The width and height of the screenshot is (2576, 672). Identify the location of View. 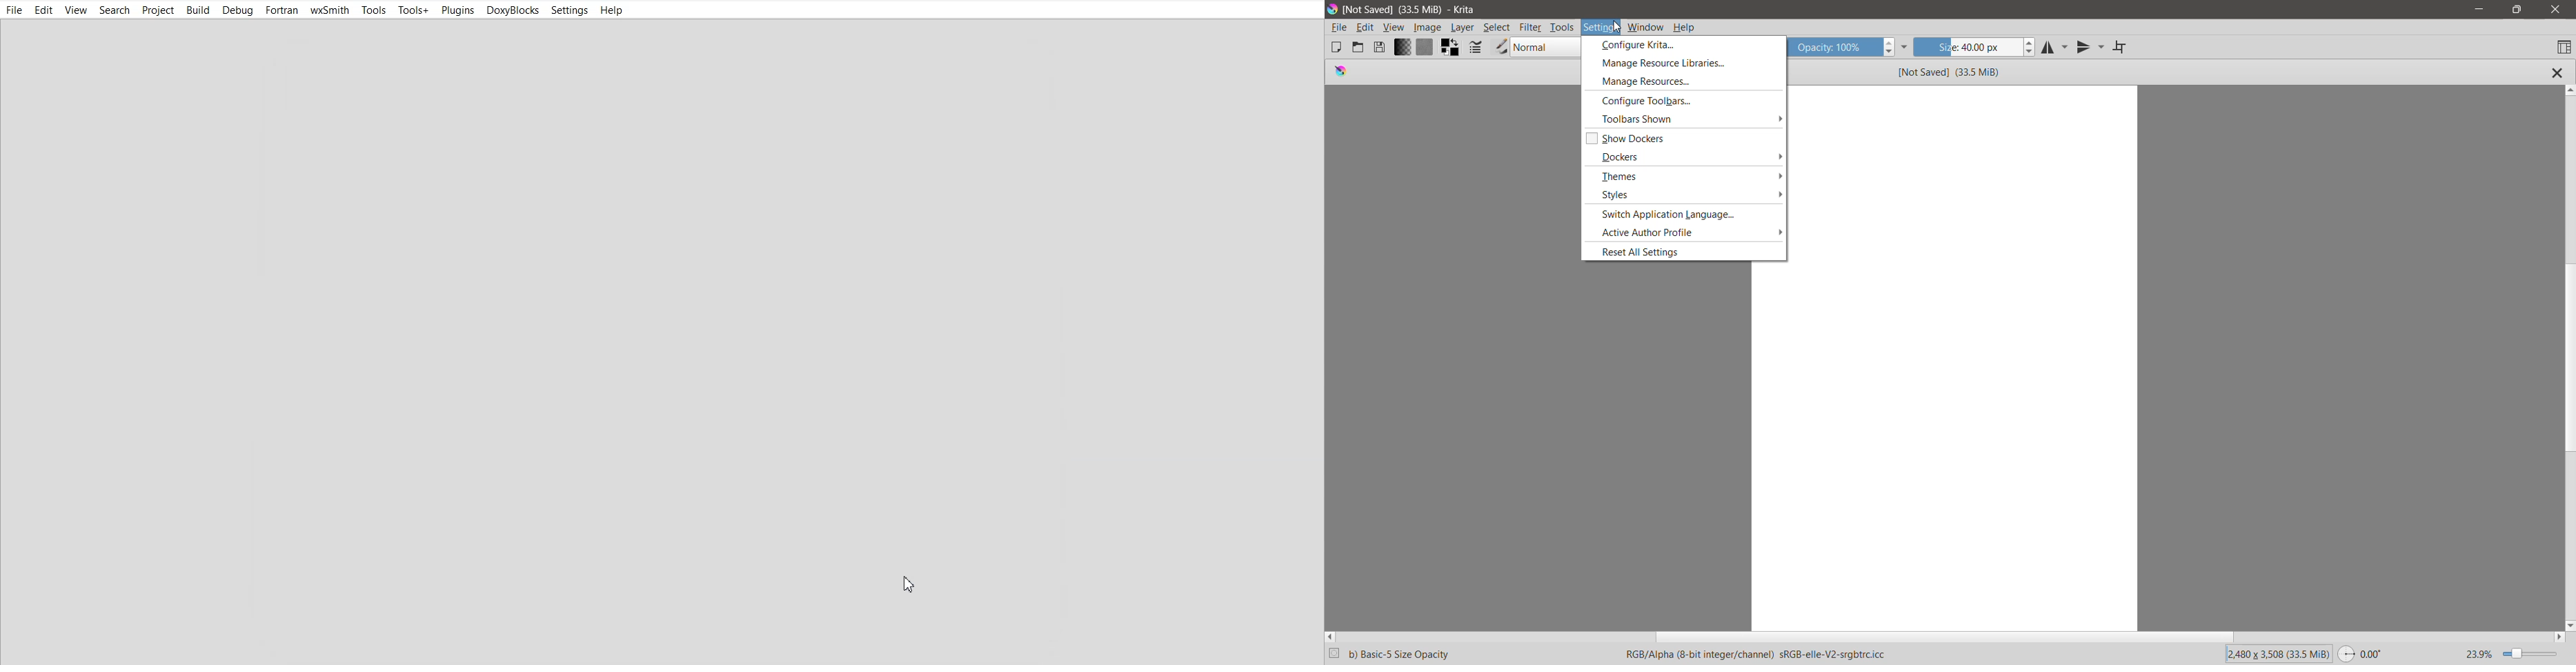
(1394, 27).